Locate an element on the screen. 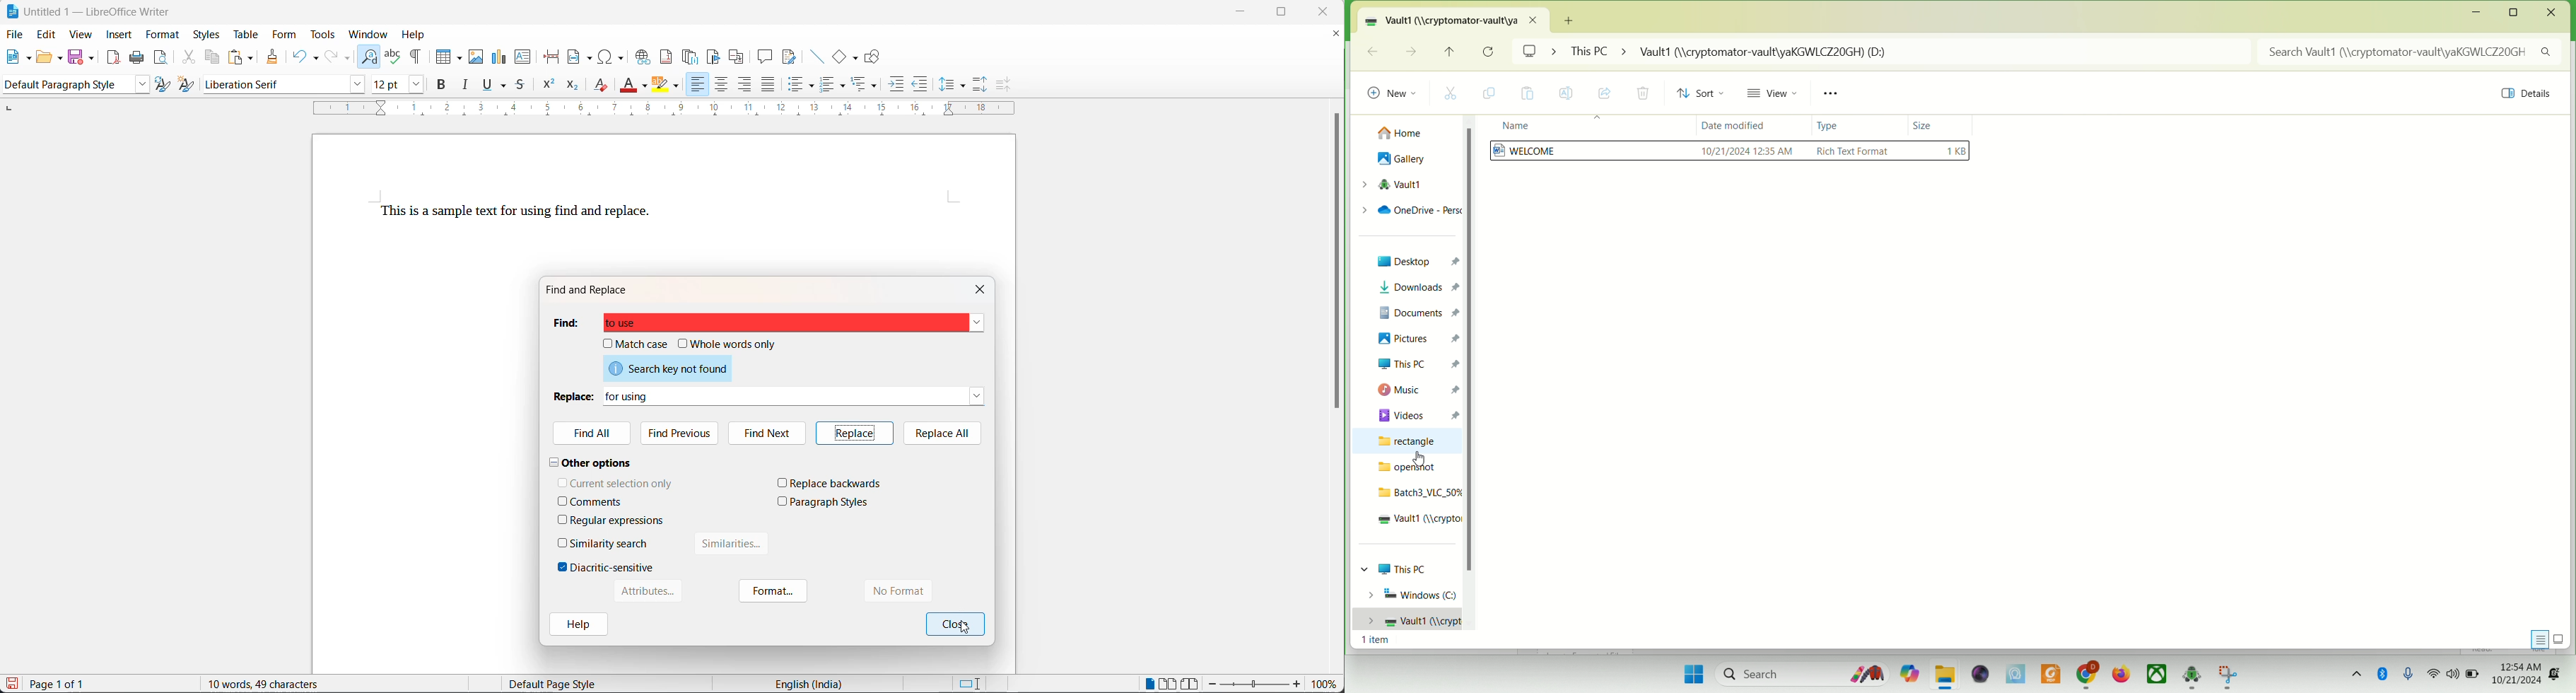 The width and height of the screenshot is (2576, 700). line spacing is located at coordinates (964, 86).